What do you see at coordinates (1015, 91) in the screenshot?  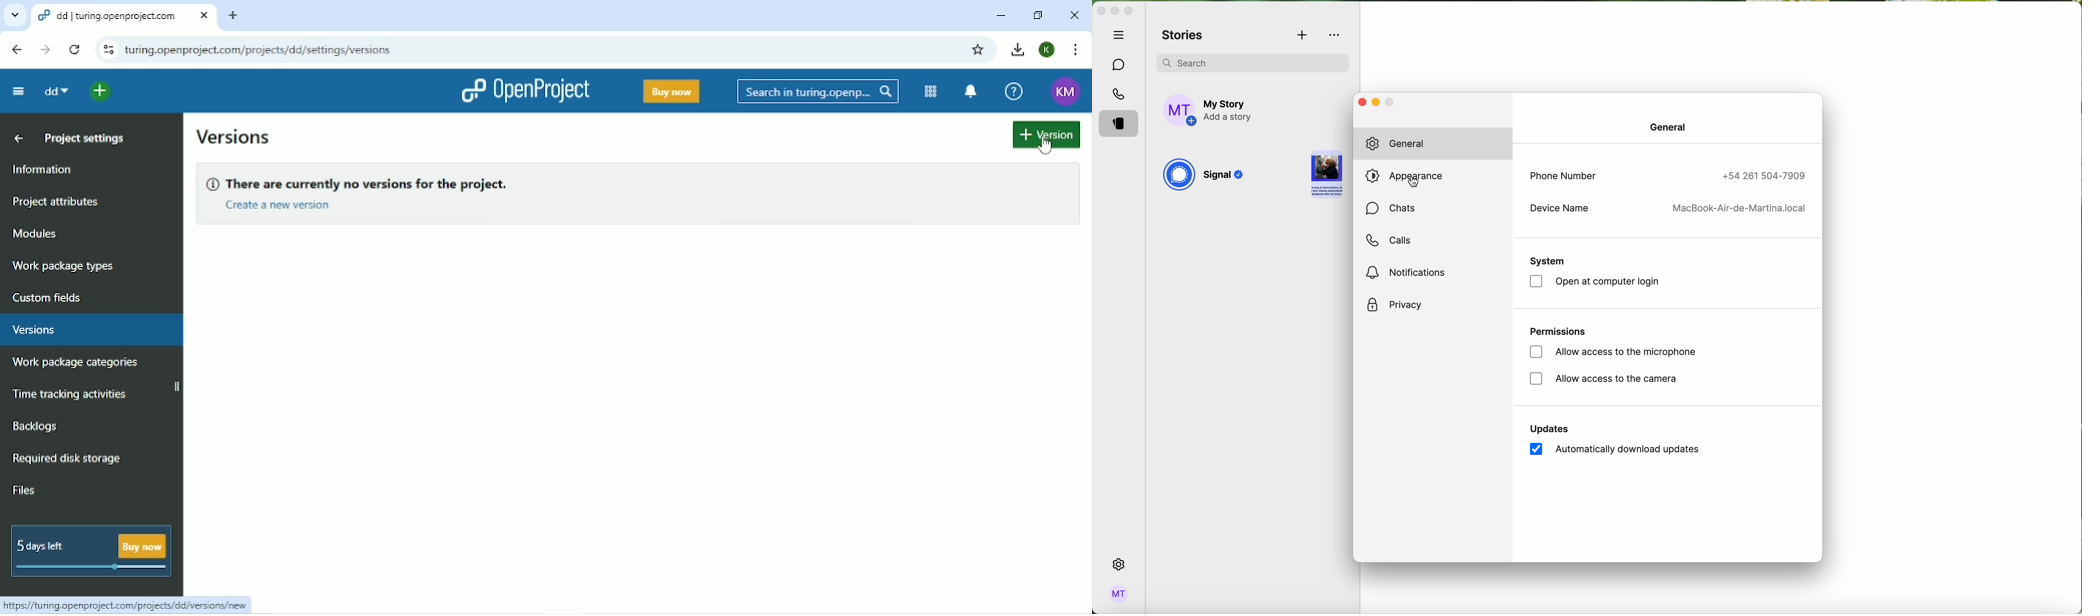 I see `Help` at bounding box center [1015, 91].